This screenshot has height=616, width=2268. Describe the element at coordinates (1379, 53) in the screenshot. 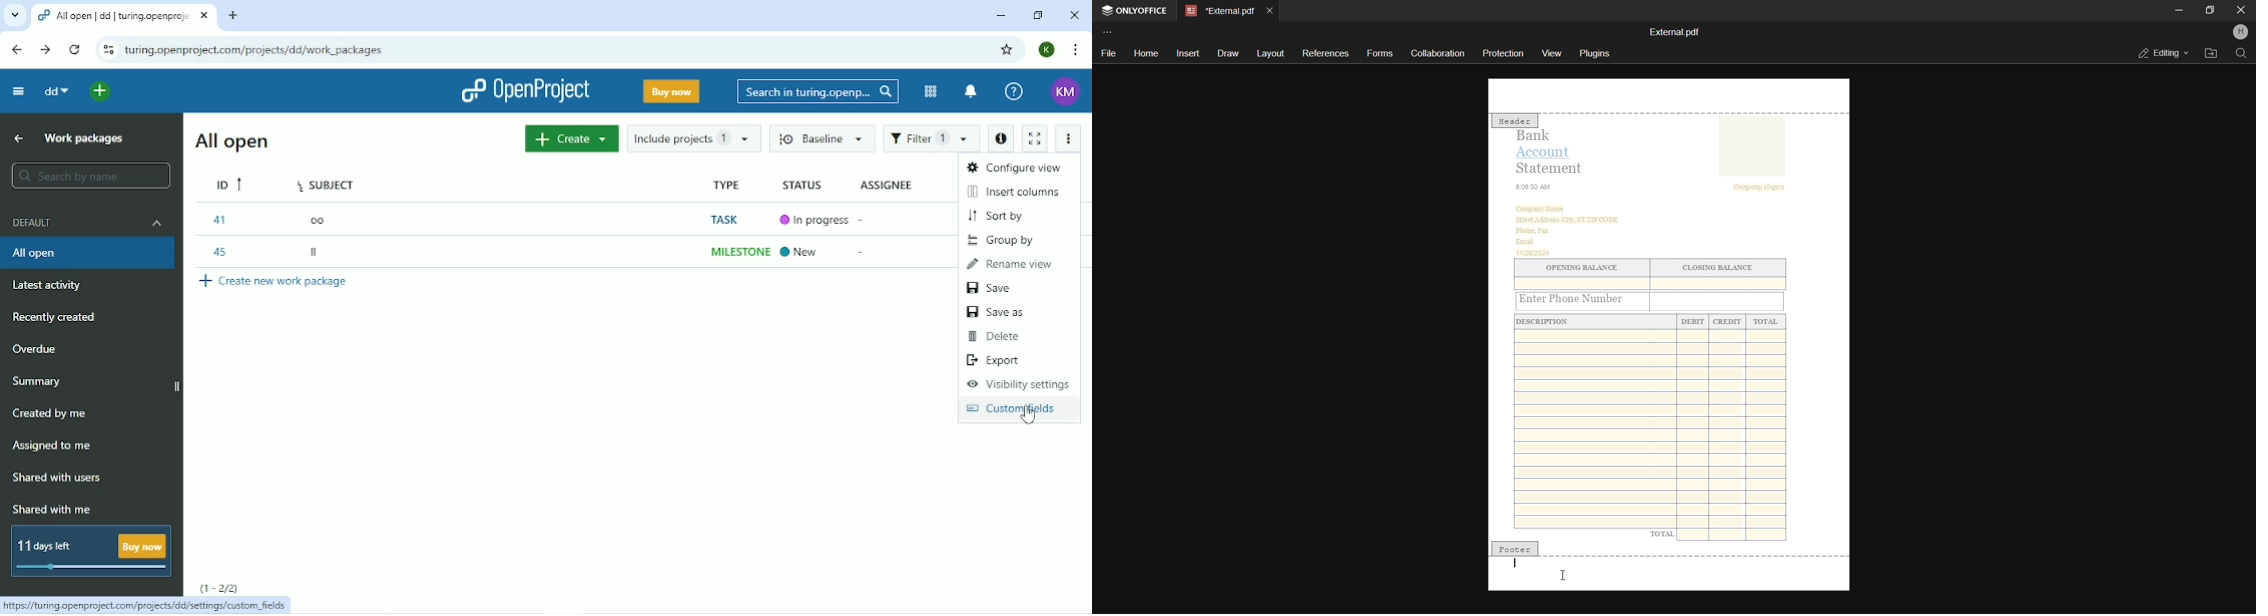

I see `forms` at that location.